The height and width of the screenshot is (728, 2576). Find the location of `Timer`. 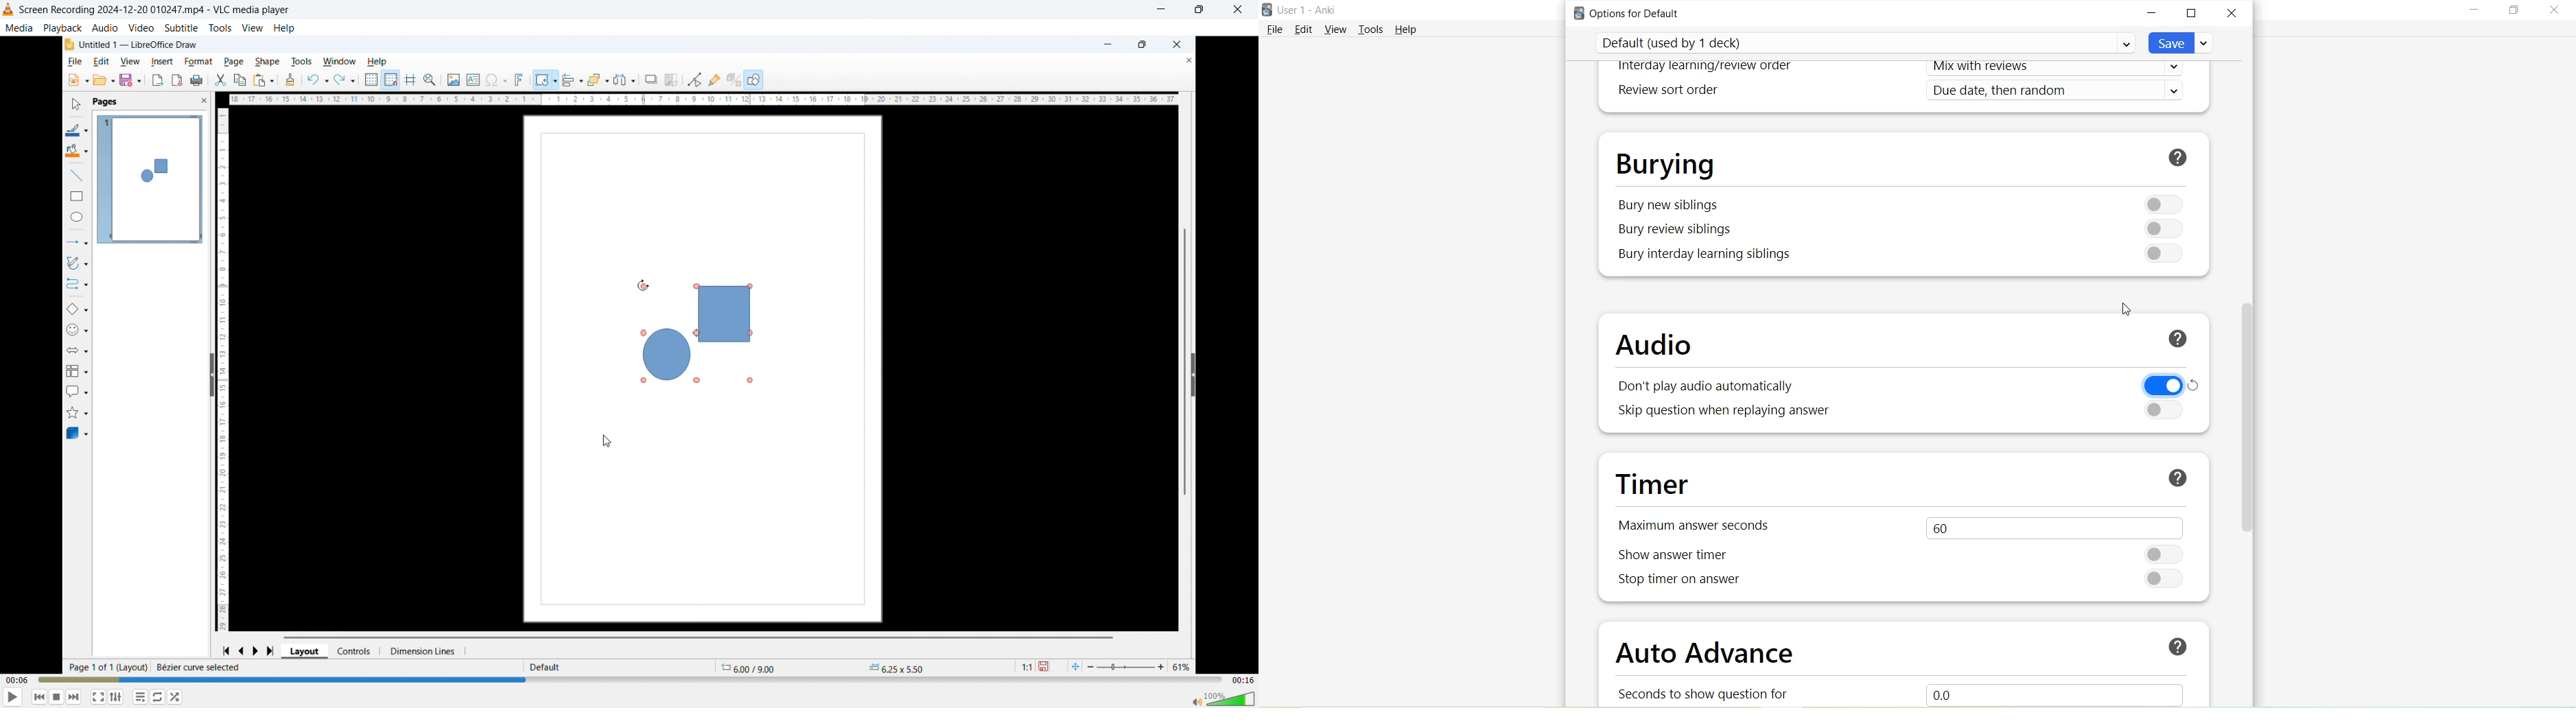

Timer is located at coordinates (1658, 485).